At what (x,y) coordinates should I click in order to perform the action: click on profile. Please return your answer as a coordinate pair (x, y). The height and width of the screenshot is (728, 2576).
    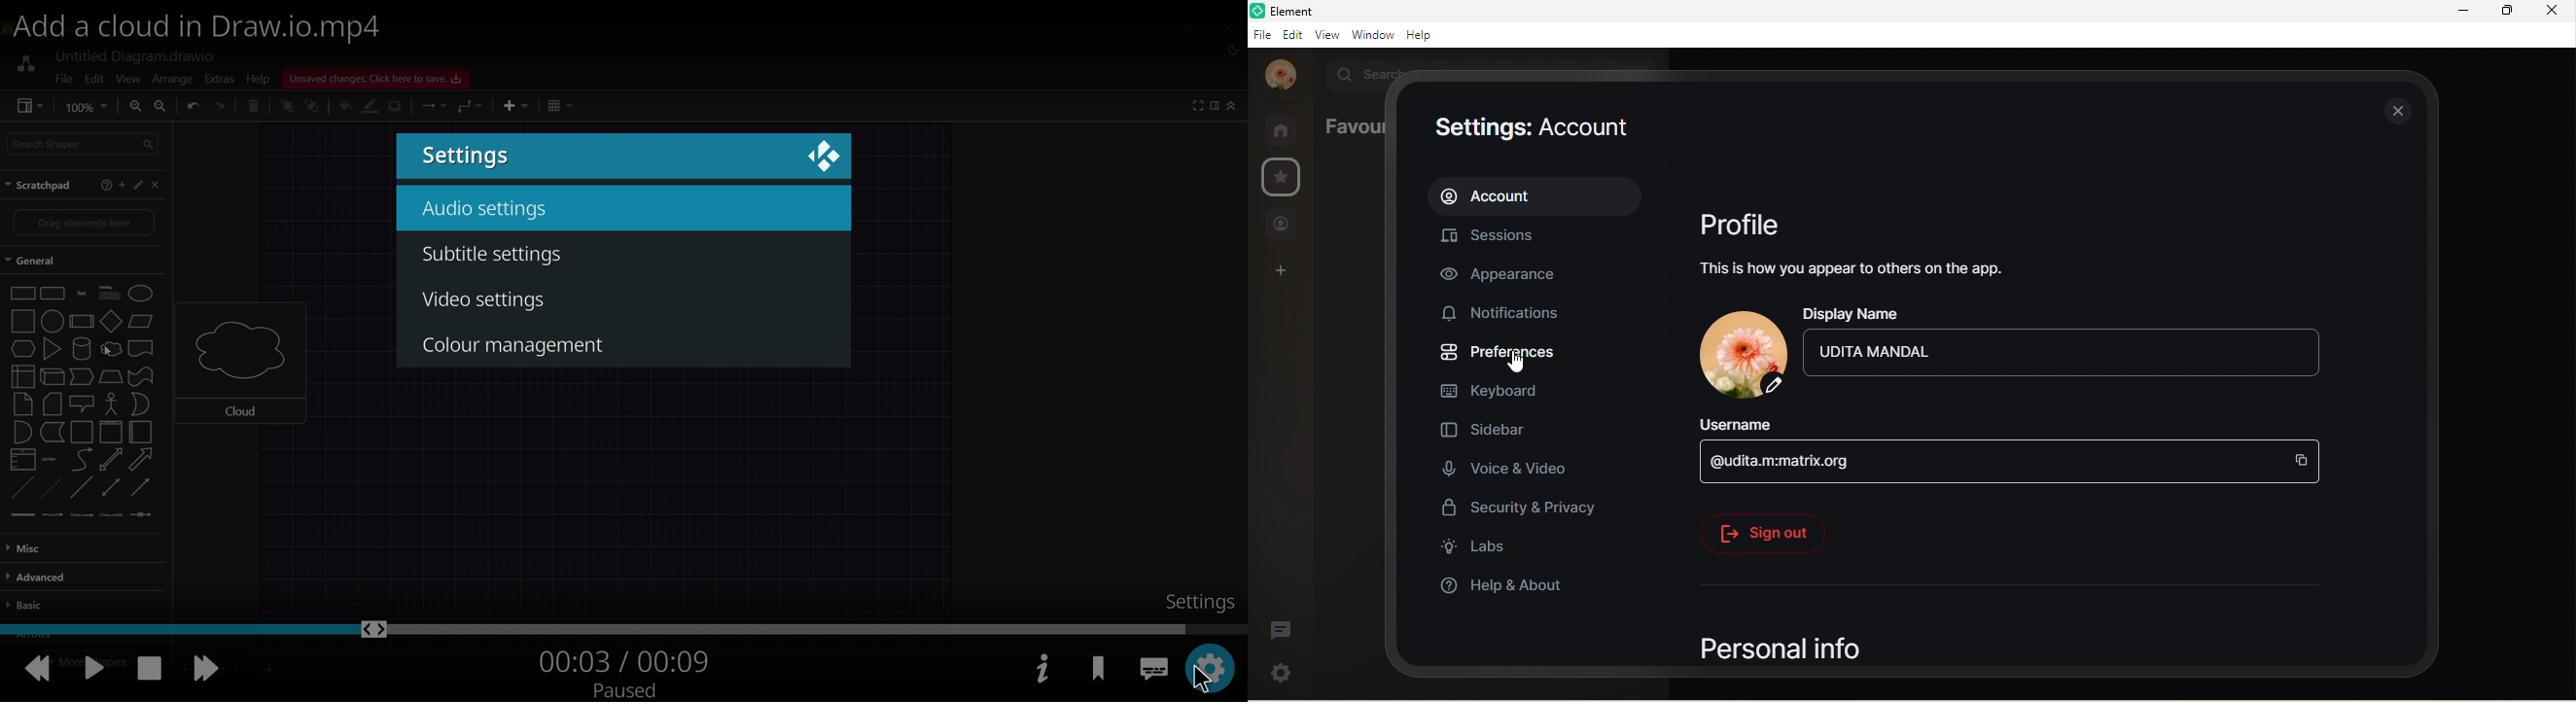
    Looking at the image, I should click on (1750, 223).